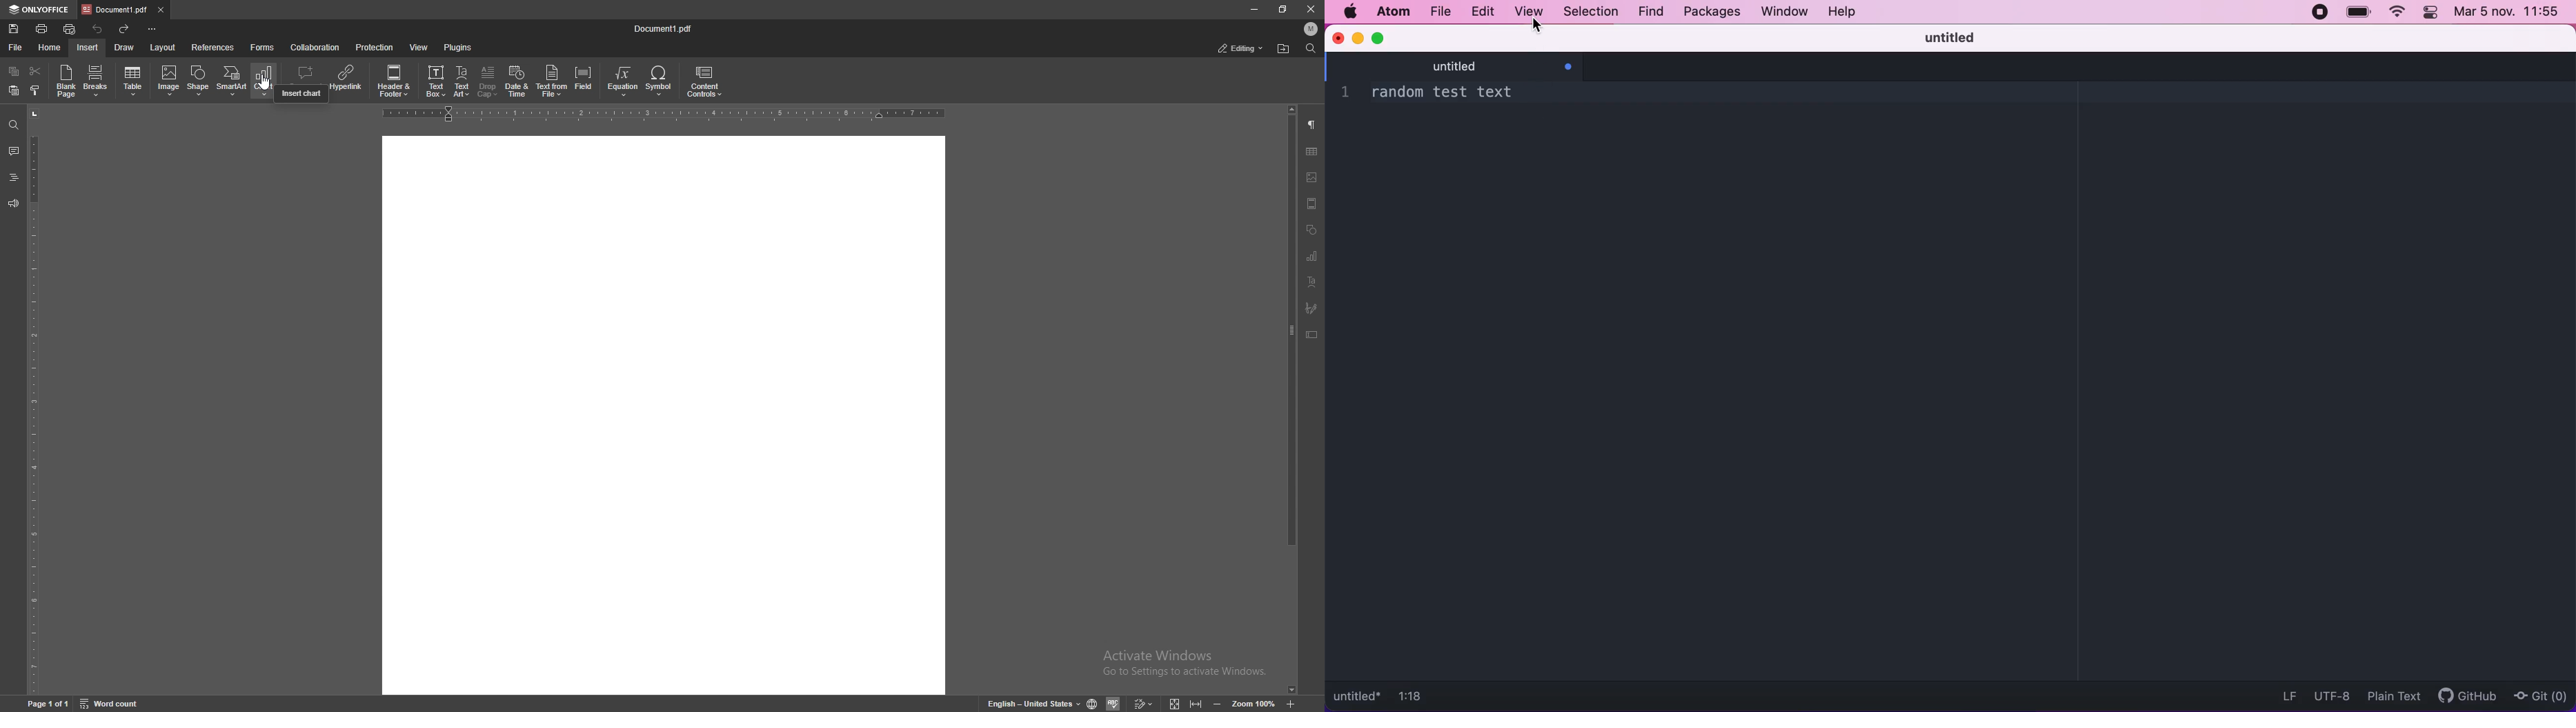 Image resolution: width=2576 pixels, height=728 pixels. Describe the element at coordinates (1172, 704) in the screenshot. I see `View` at that location.